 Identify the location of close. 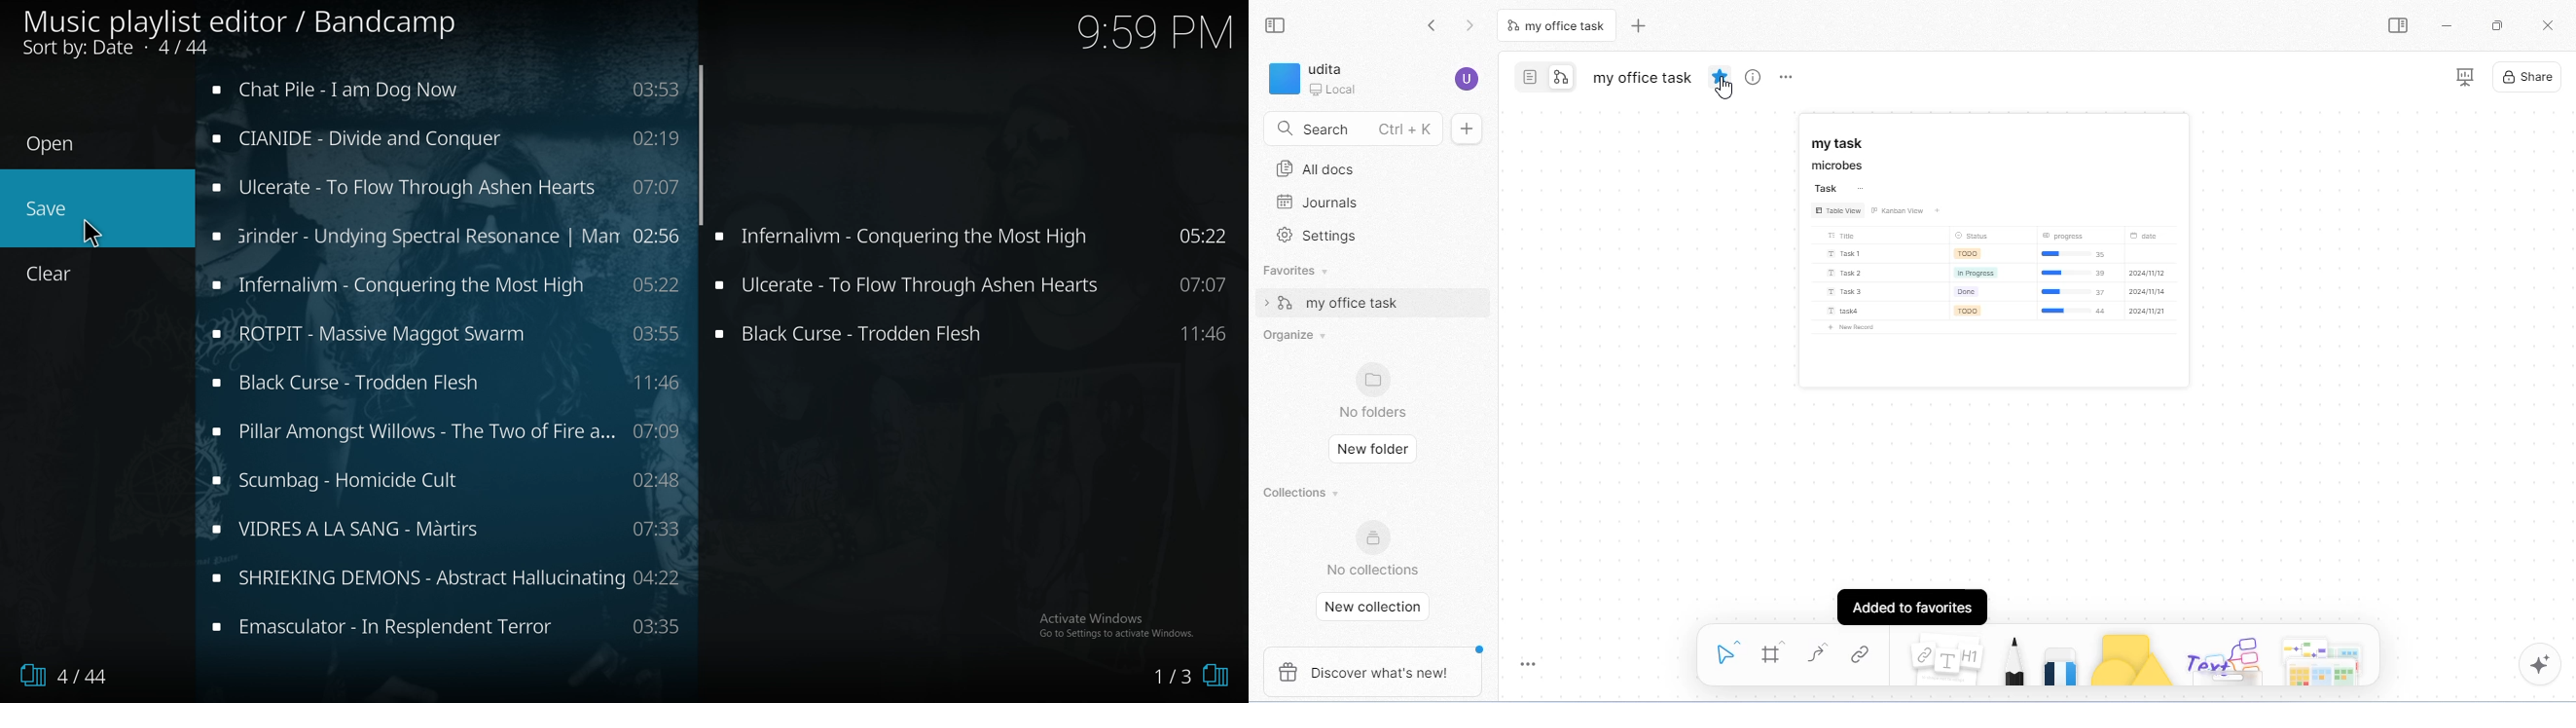
(2550, 25).